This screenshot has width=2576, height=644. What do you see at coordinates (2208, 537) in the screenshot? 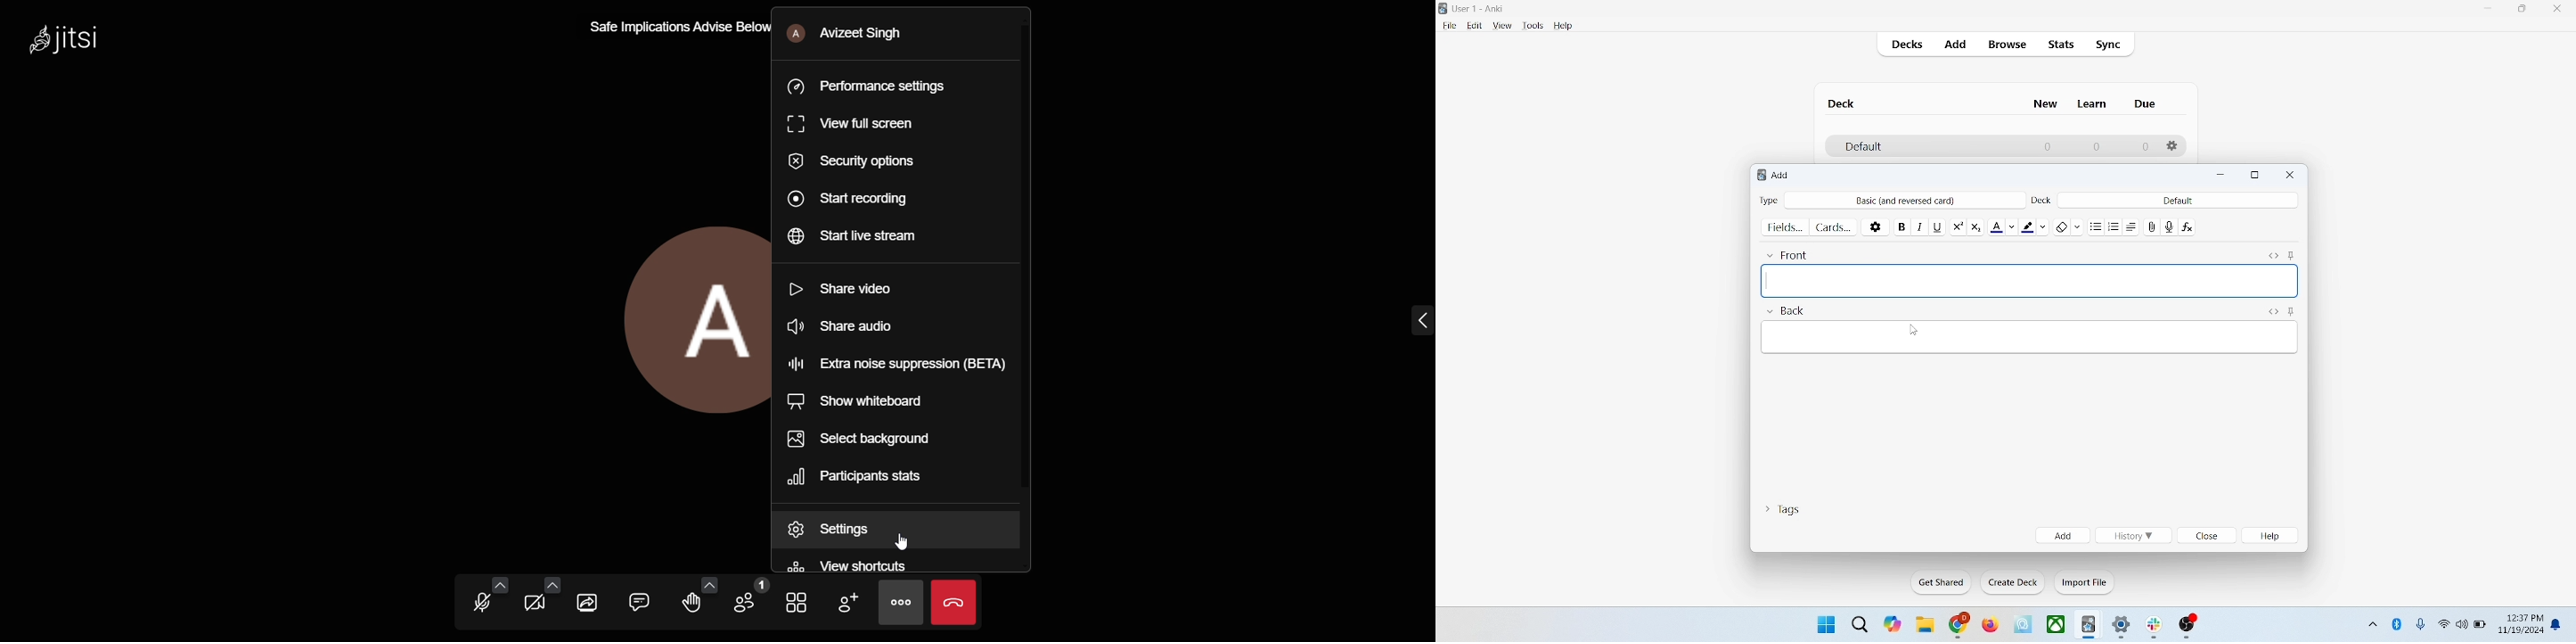
I see `close` at bounding box center [2208, 537].